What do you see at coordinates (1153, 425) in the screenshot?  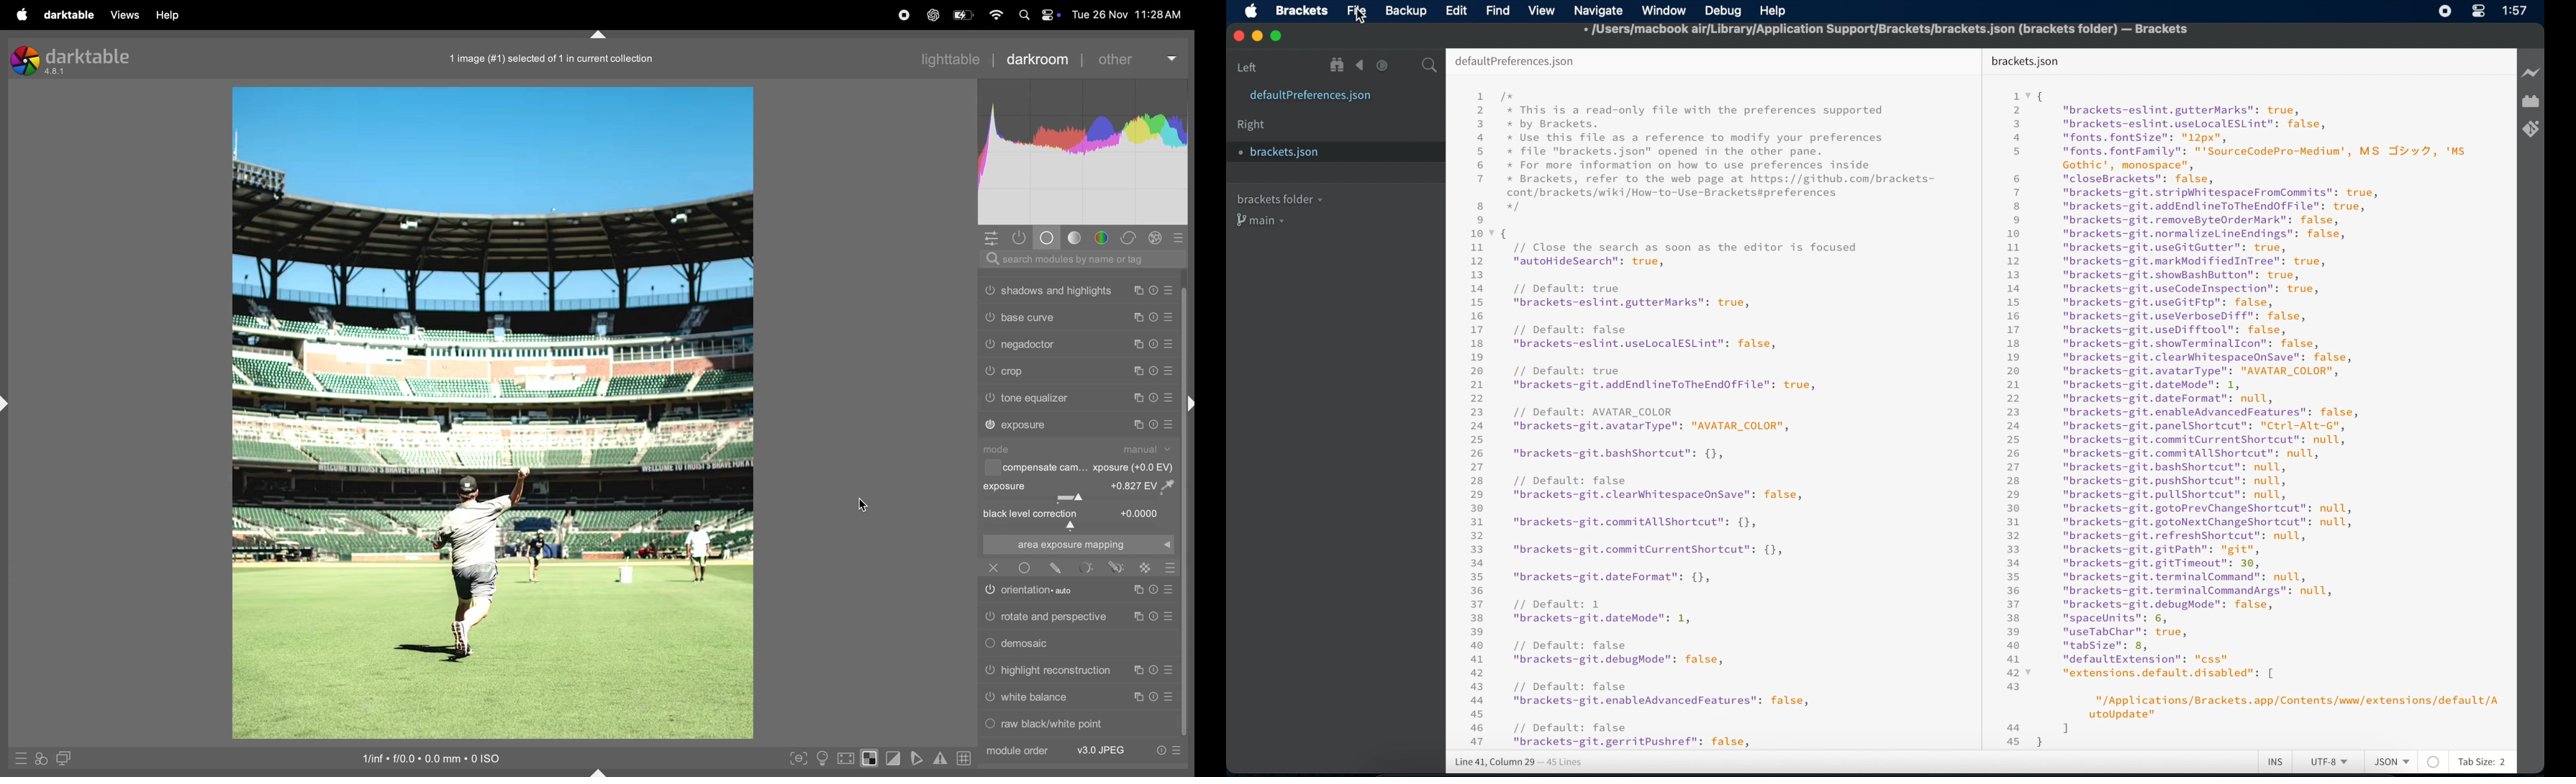 I see `reset presets` at bounding box center [1153, 425].